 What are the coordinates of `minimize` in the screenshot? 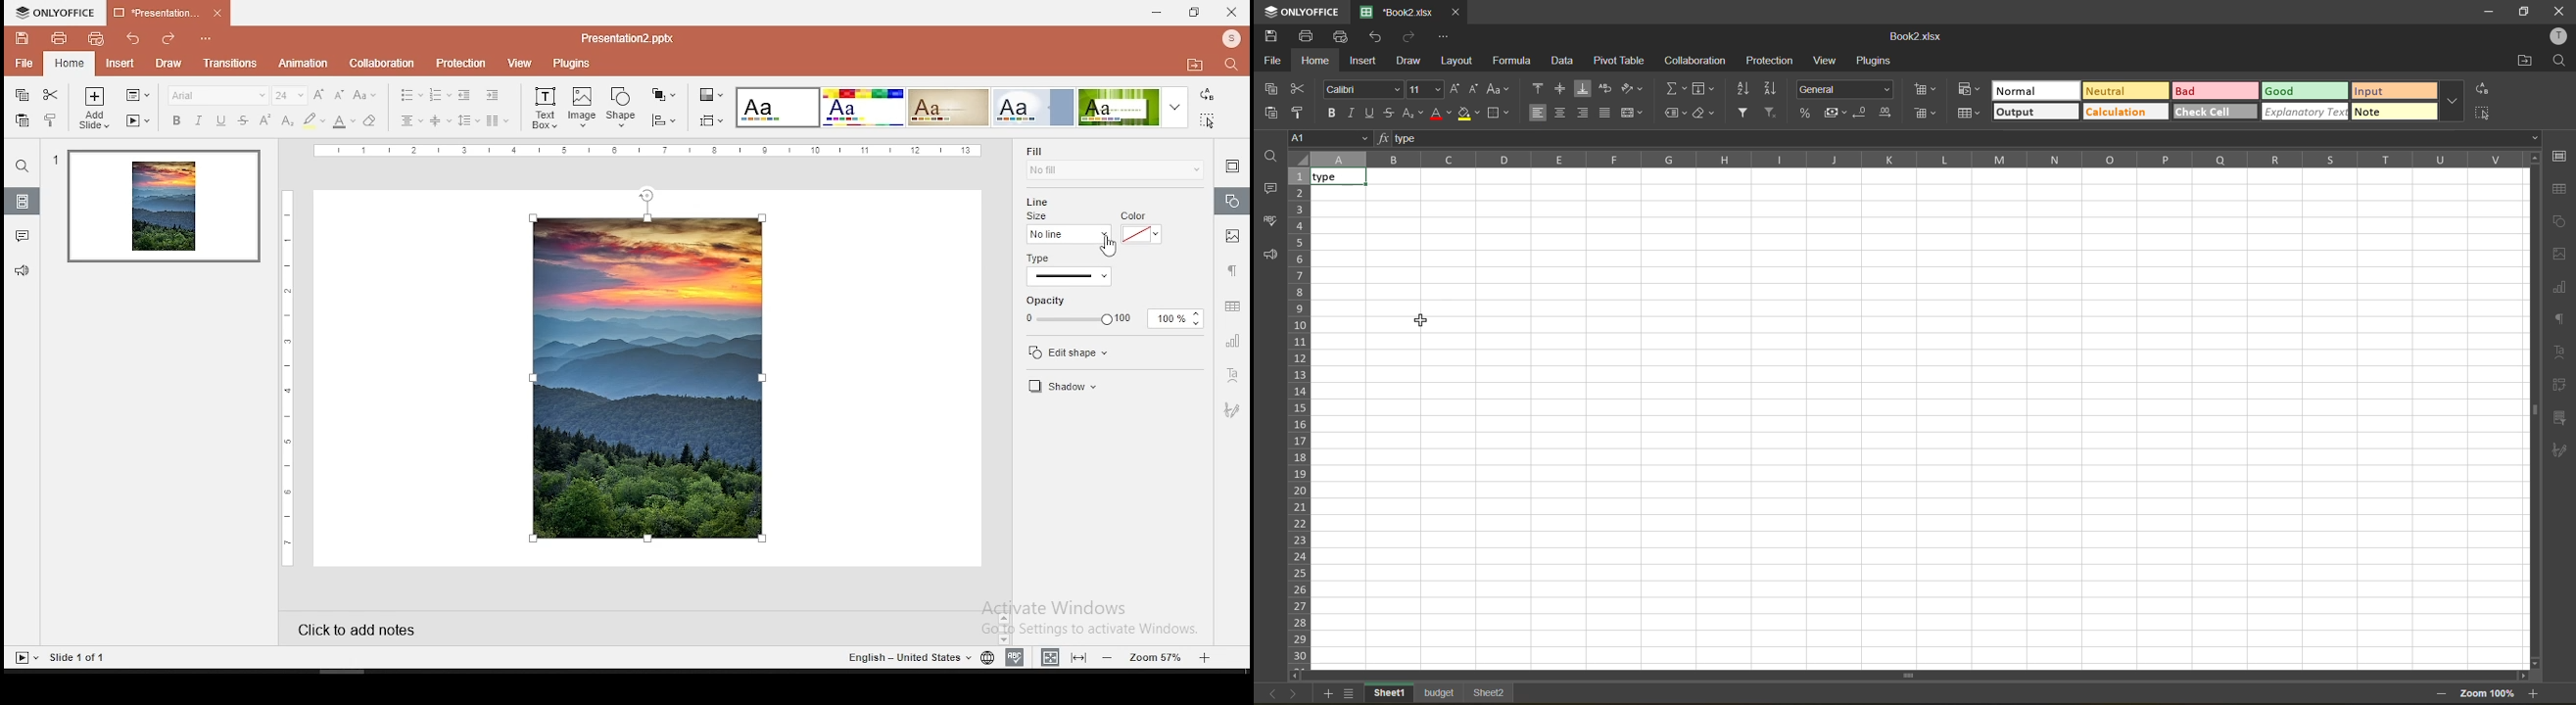 It's located at (2486, 10).